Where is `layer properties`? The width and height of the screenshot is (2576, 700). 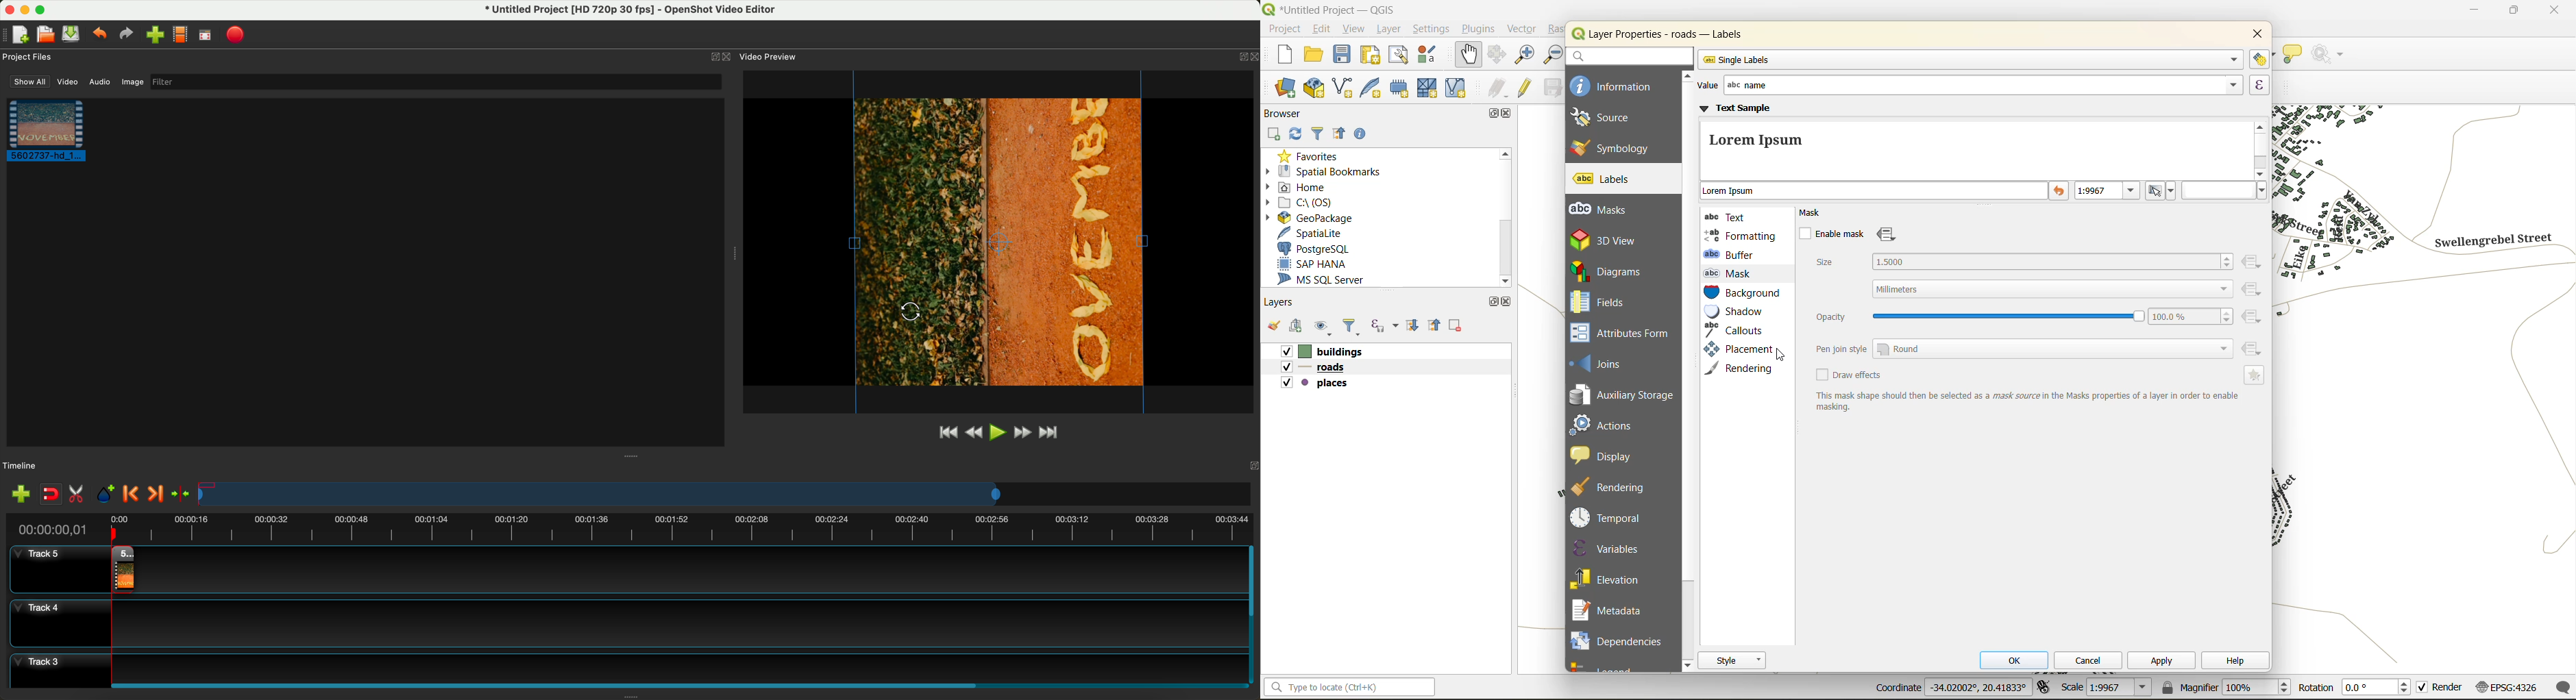 layer properties is located at coordinates (1671, 34).